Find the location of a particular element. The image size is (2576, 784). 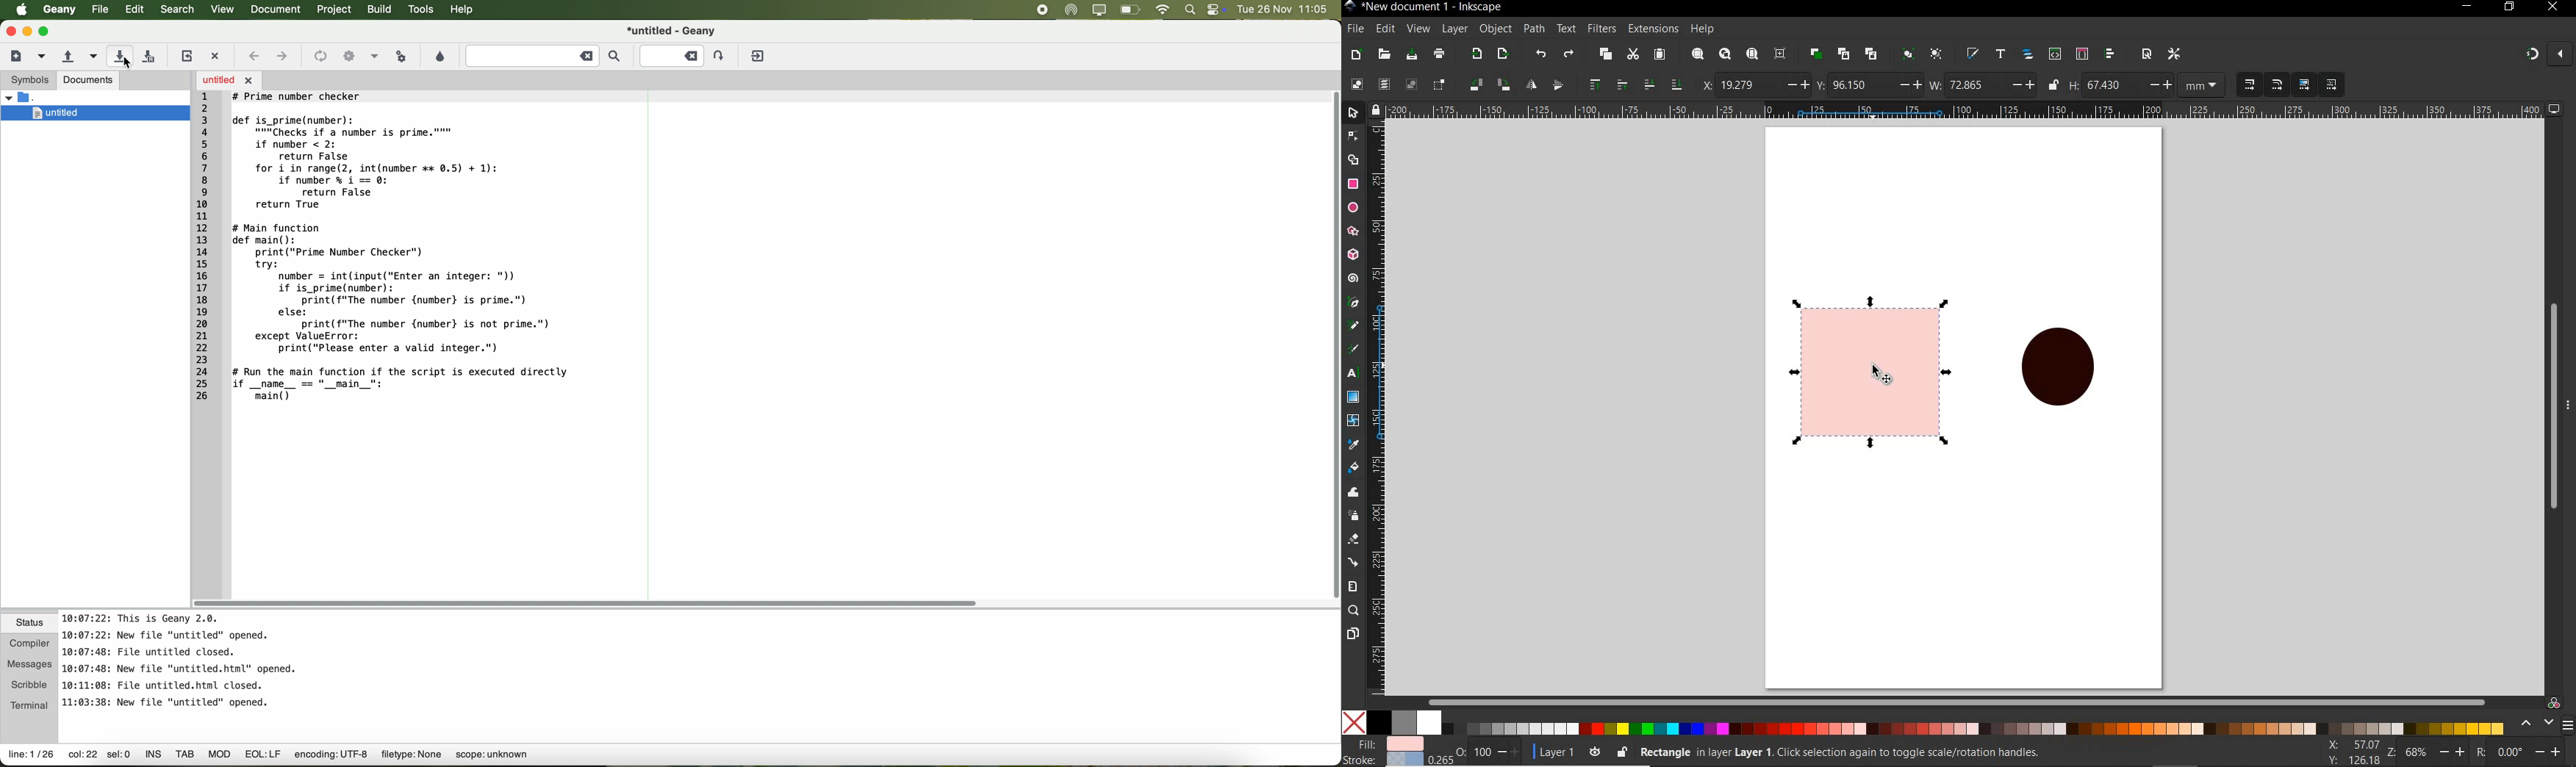

vertical coordinates  of selection is located at coordinates (1868, 85).